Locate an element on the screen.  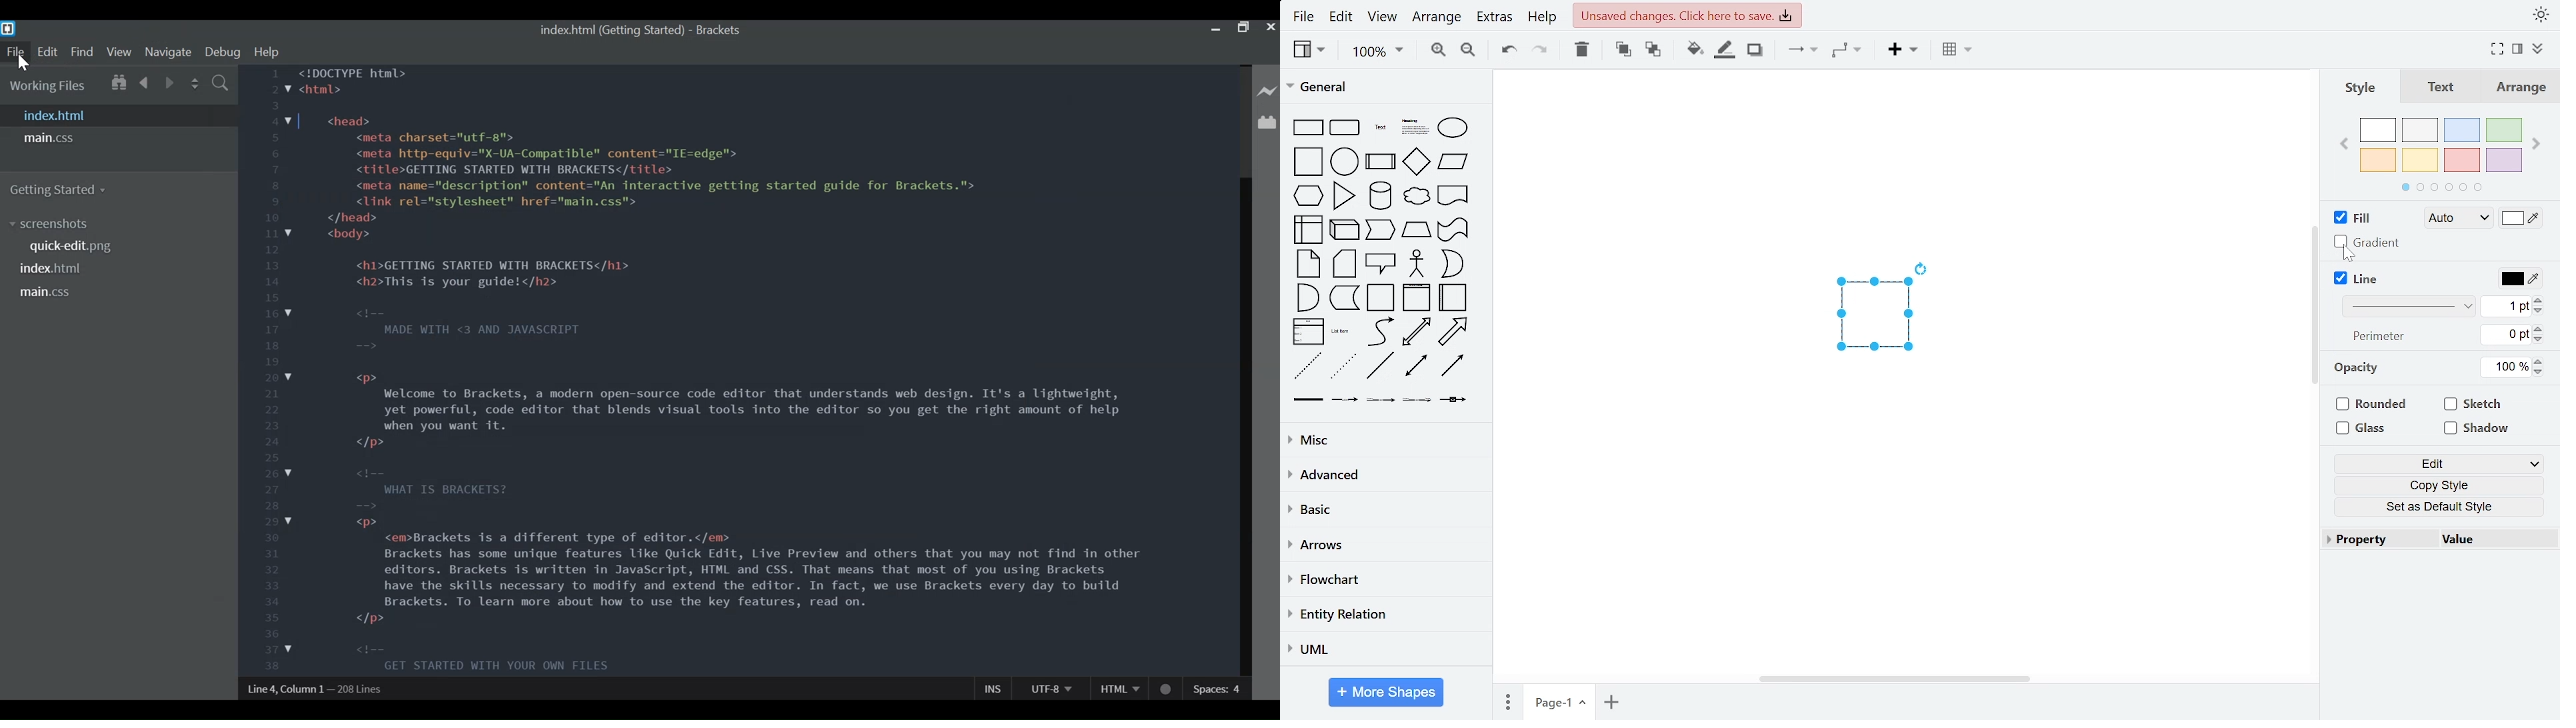
 is located at coordinates (1343, 398).